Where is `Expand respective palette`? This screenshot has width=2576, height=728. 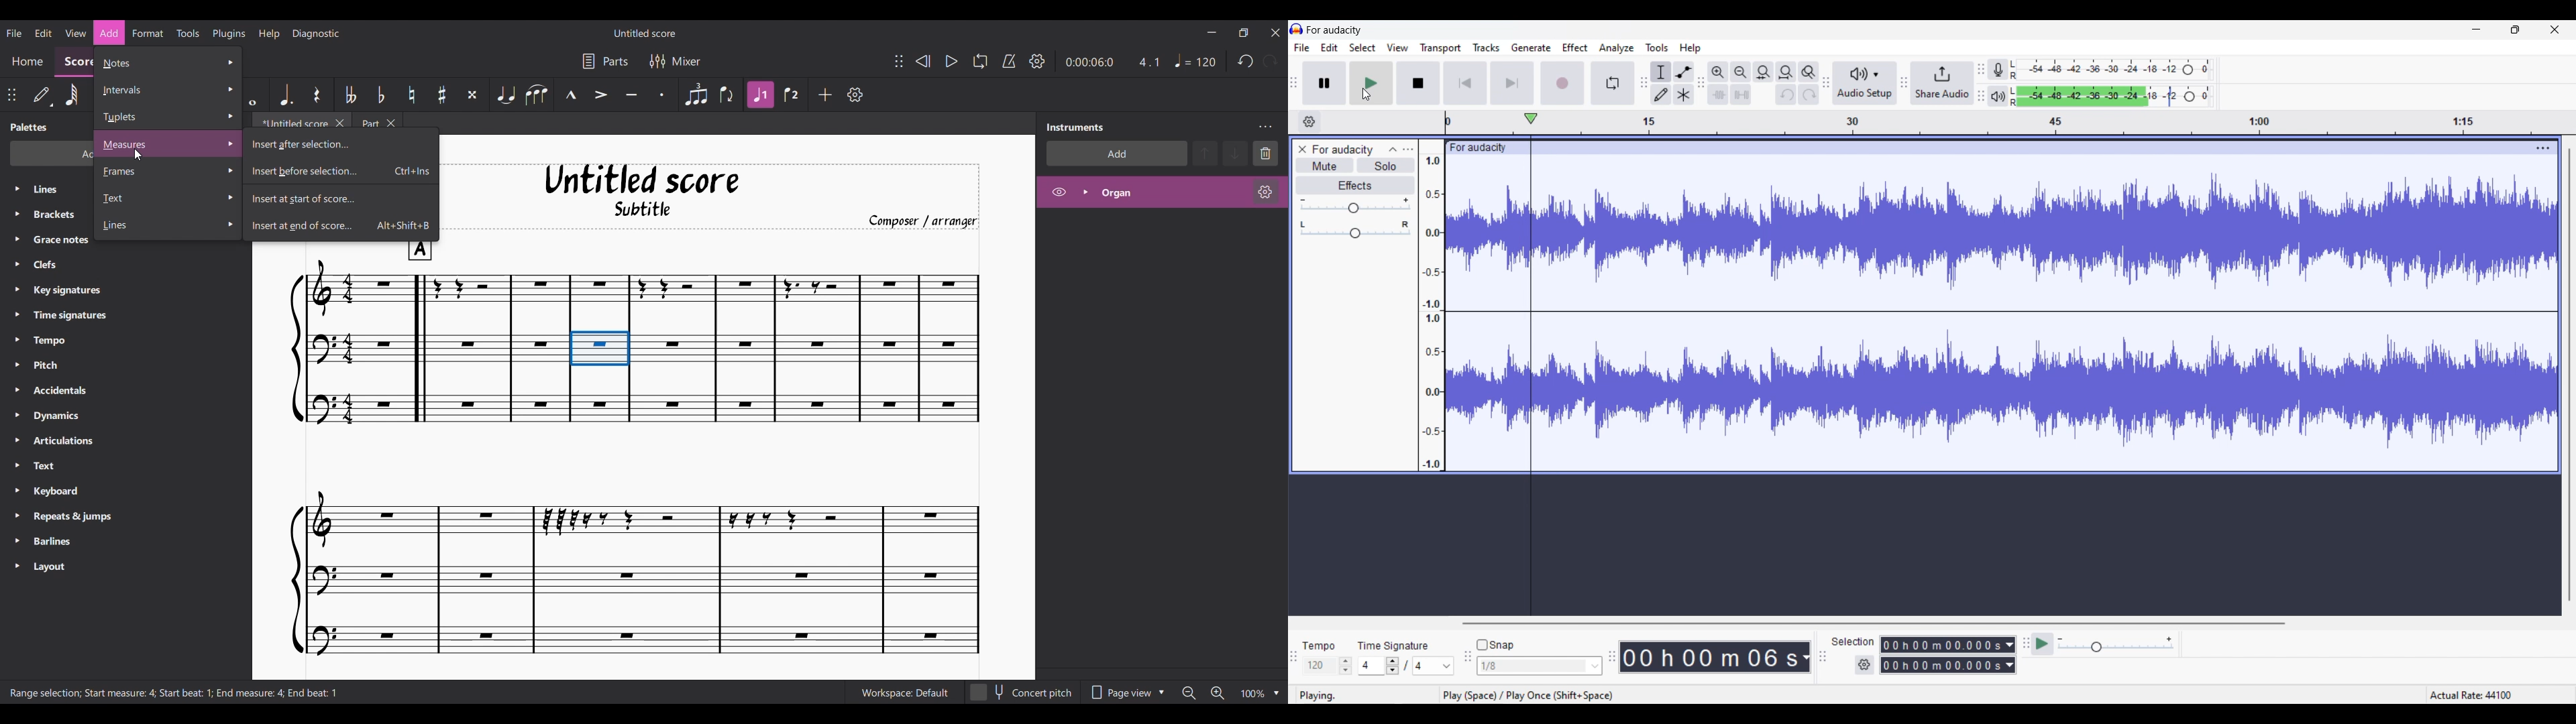
Expand respective palette is located at coordinates (17, 377).